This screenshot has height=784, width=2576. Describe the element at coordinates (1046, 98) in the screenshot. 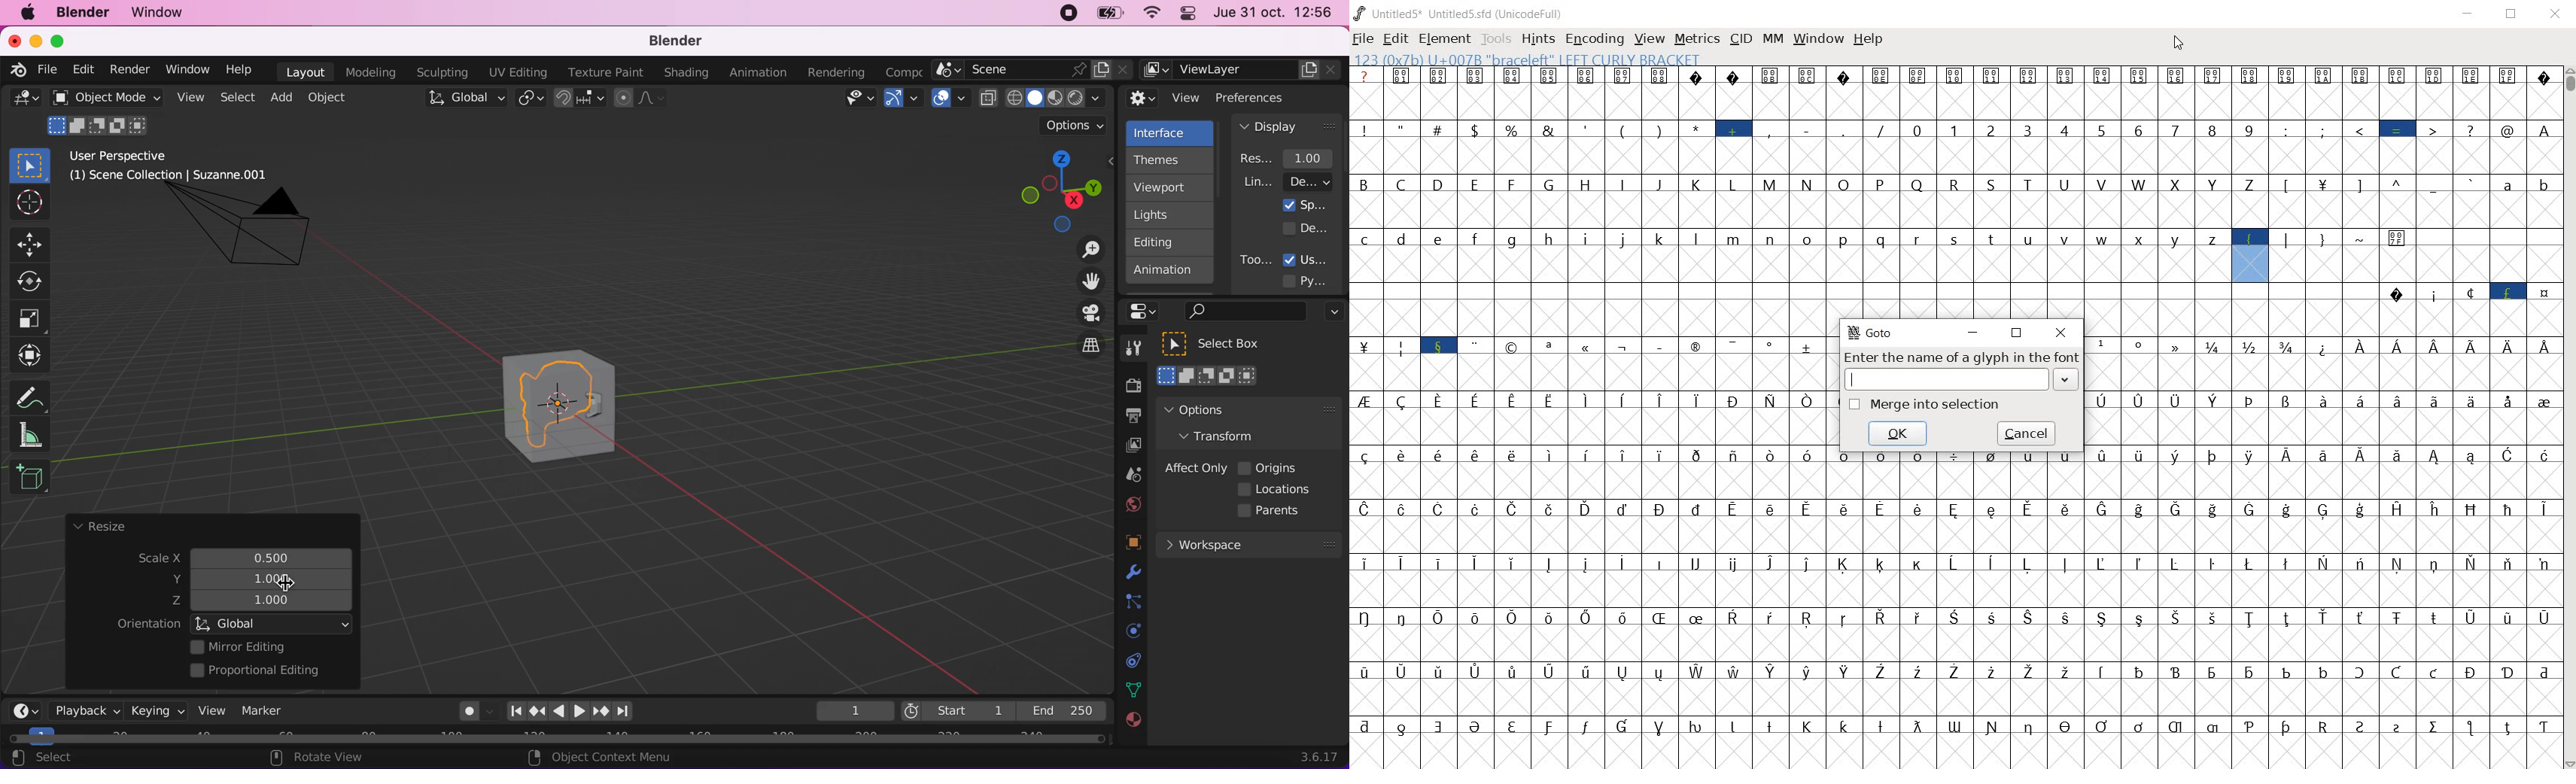

I see `viewport shading` at that location.